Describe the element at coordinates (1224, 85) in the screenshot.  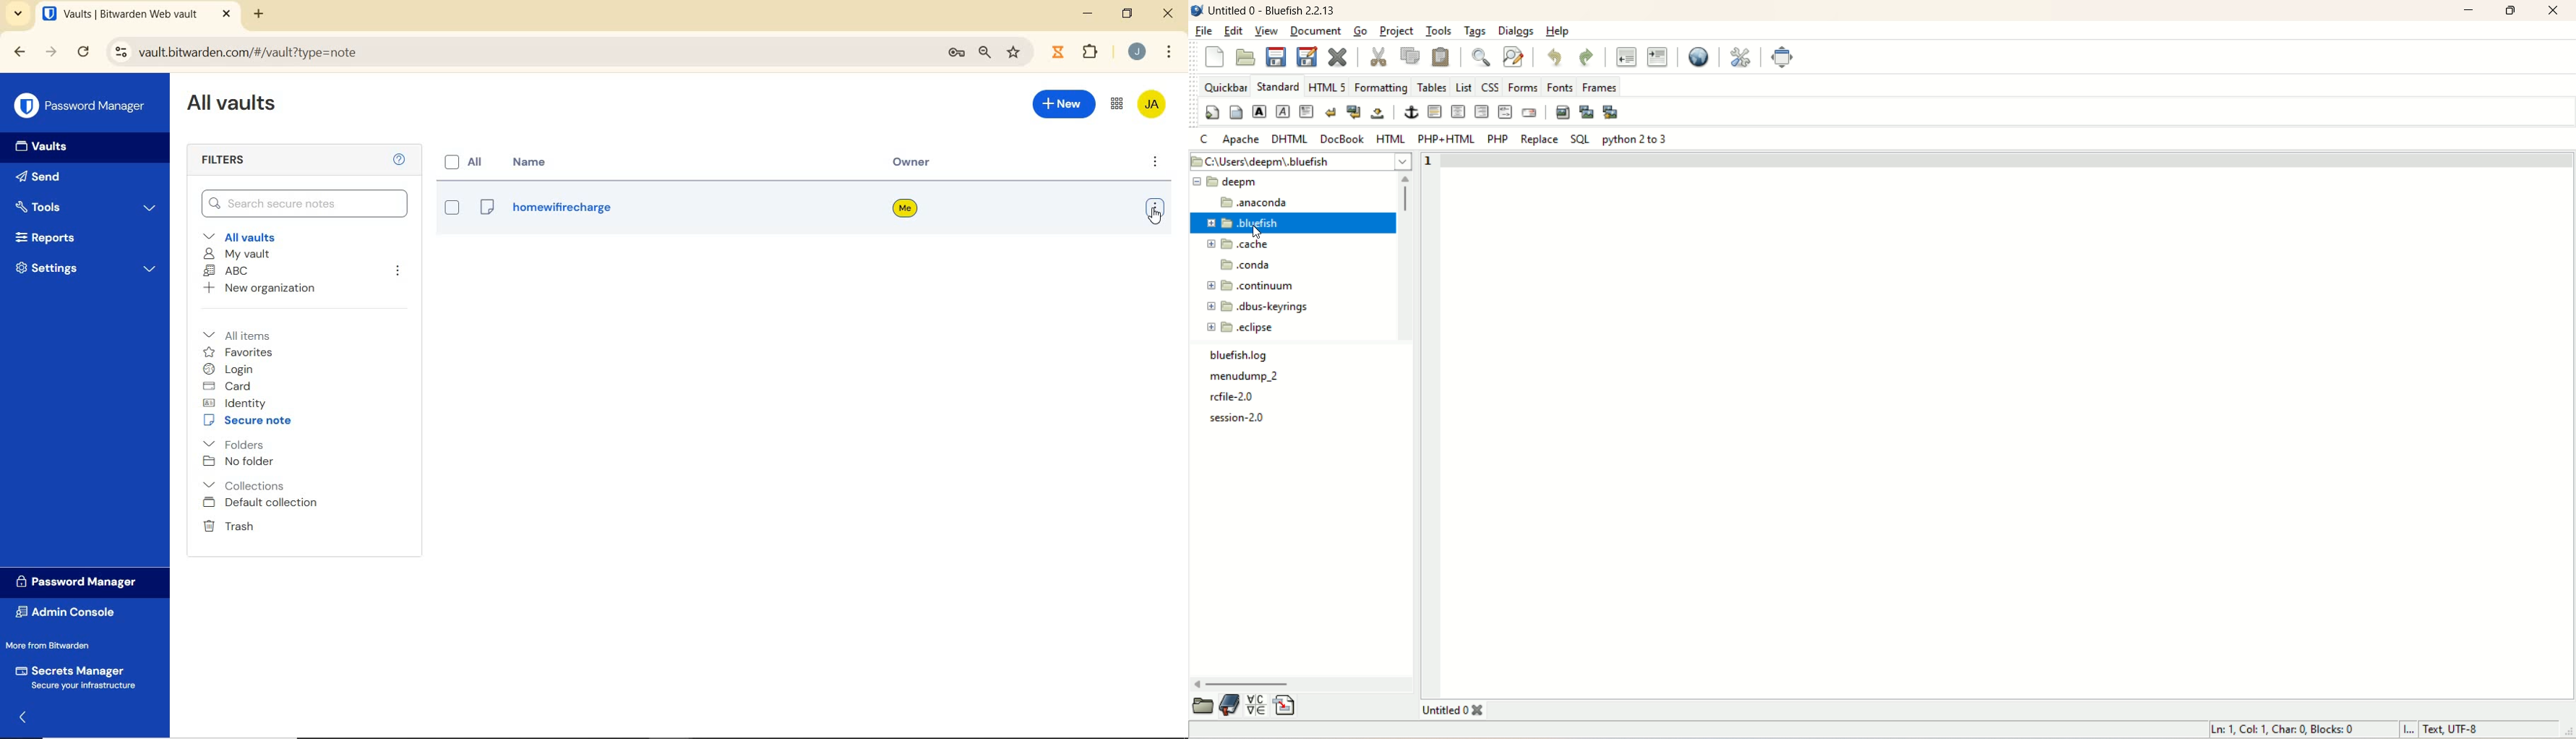
I see `quickbar` at that location.